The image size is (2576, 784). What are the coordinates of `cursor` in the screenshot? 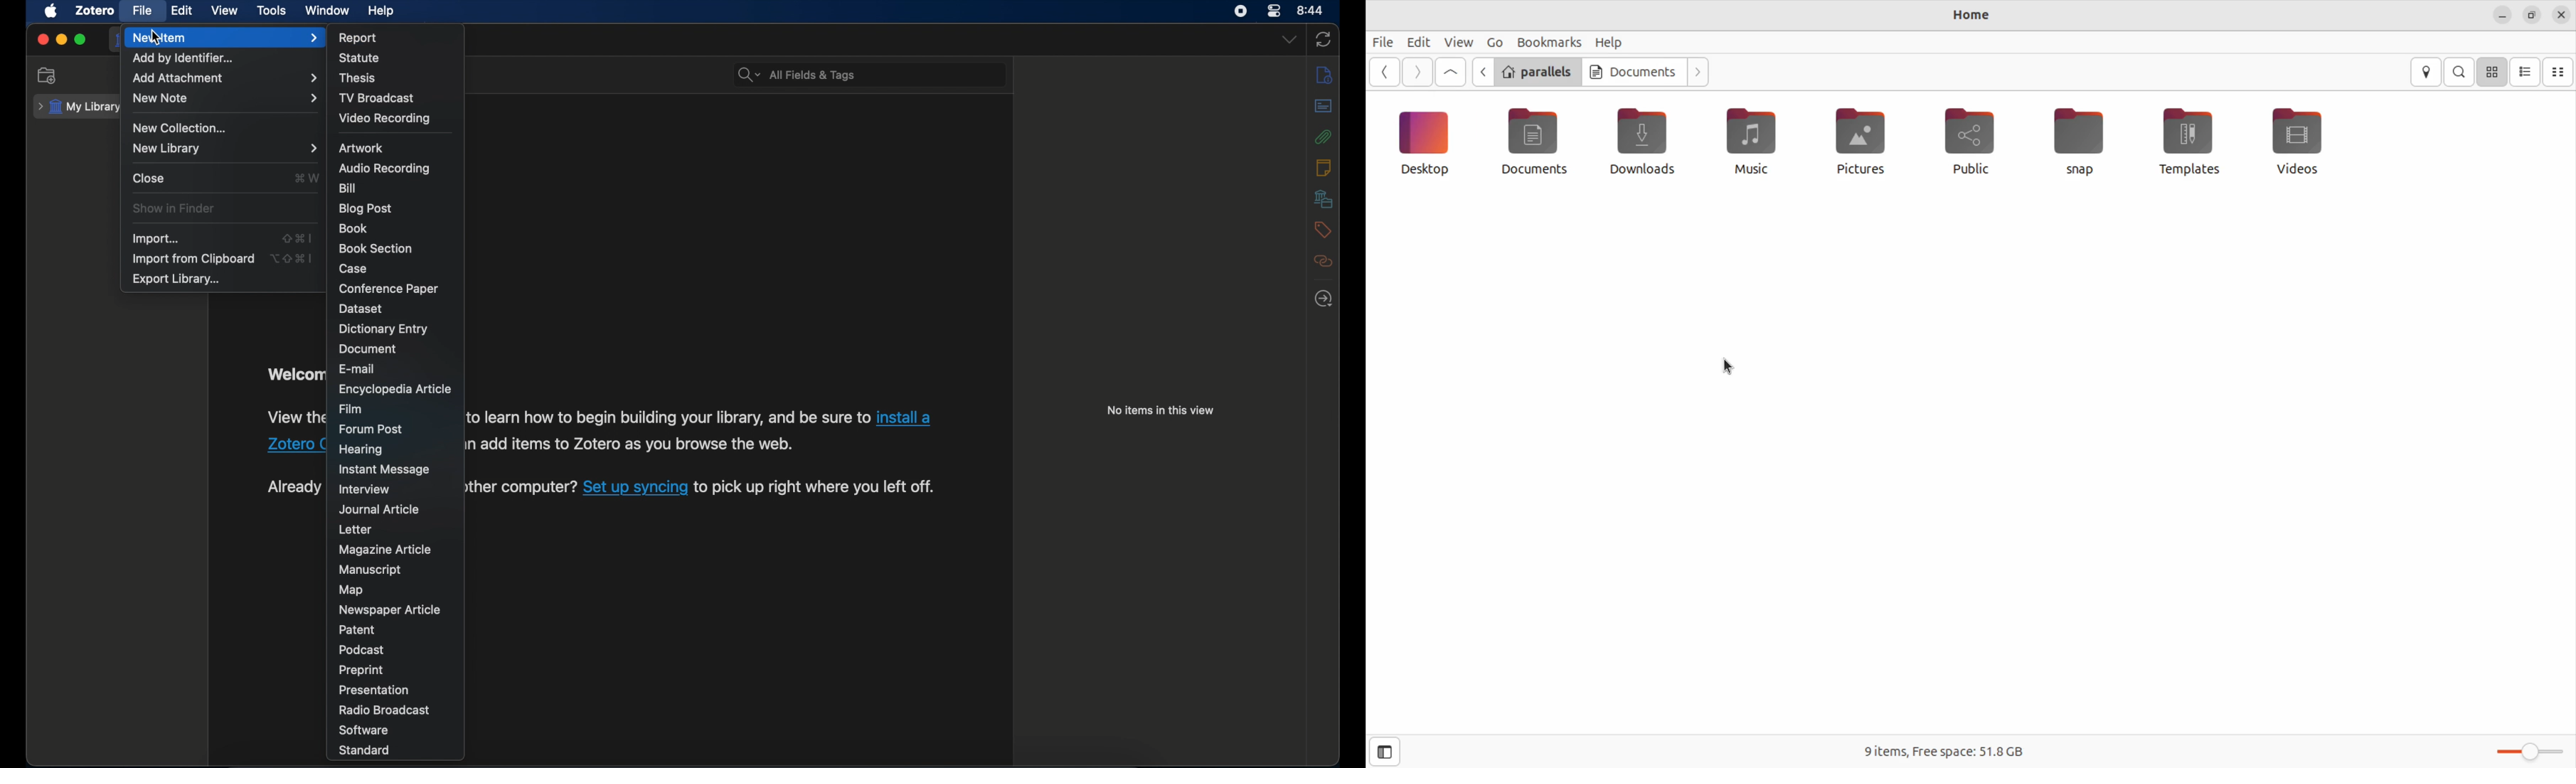 It's located at (1462, 47).